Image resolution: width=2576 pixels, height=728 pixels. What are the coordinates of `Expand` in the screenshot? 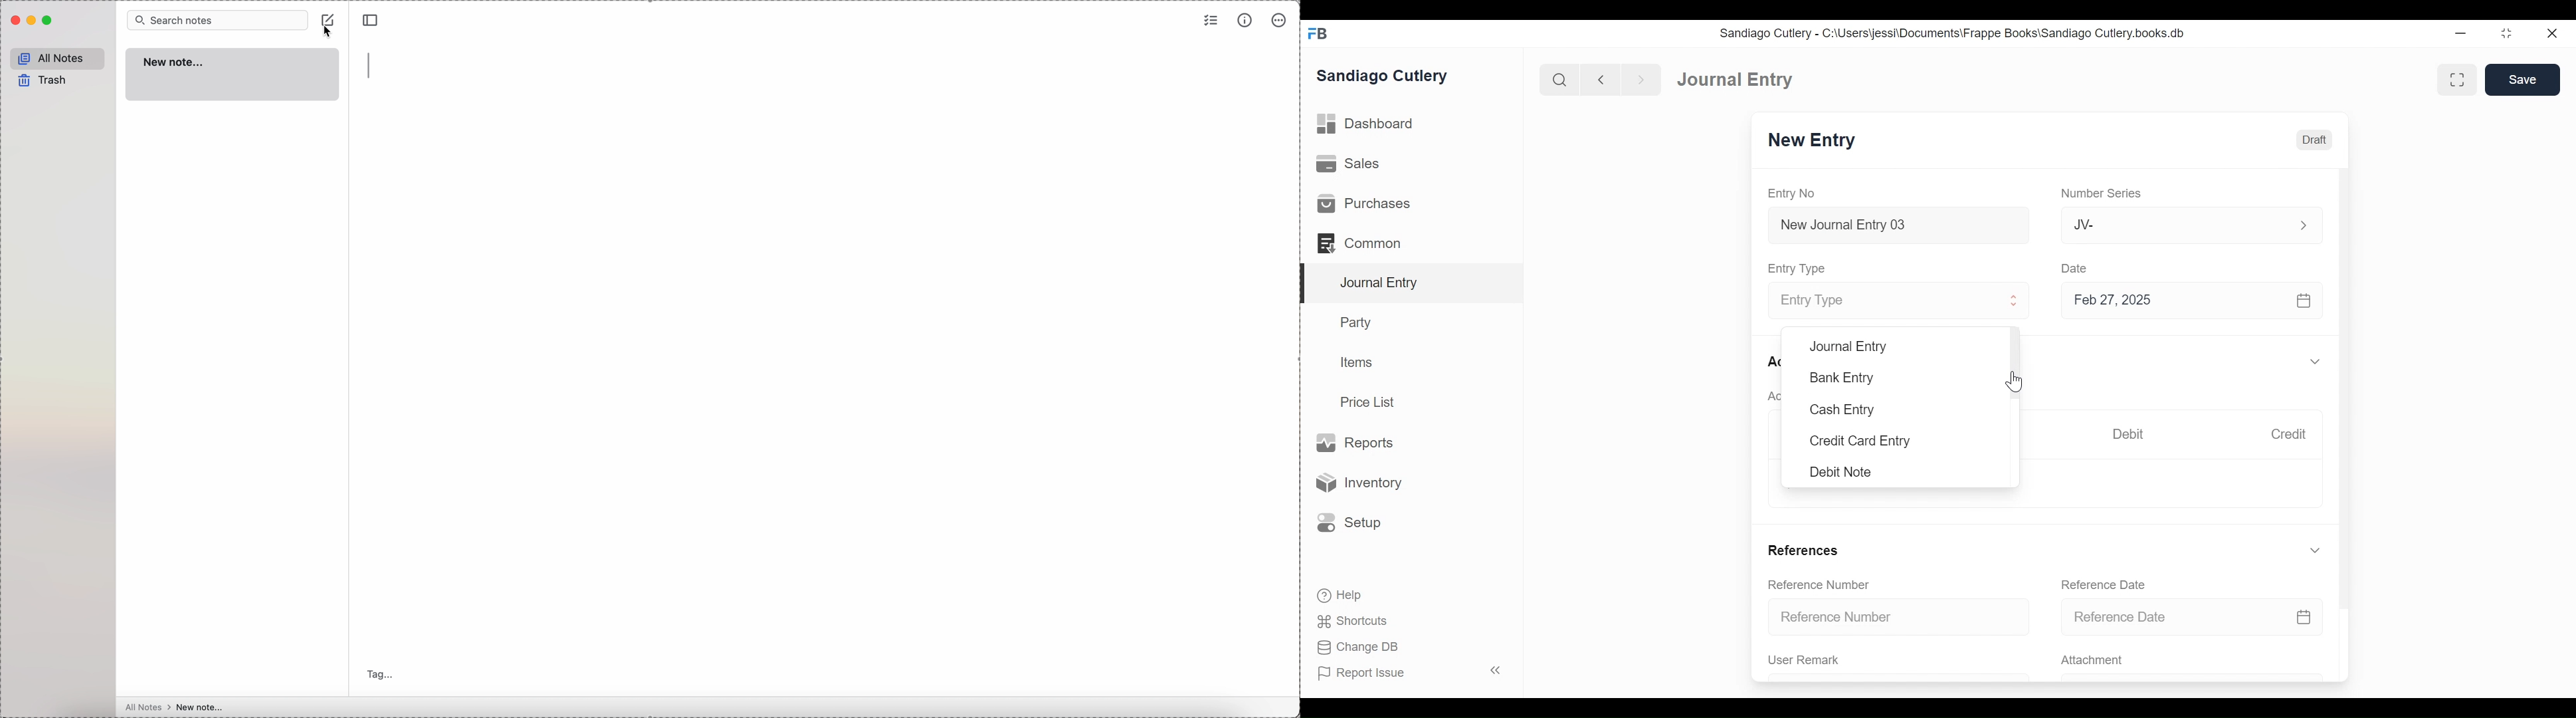 It's located at (2302, 225).